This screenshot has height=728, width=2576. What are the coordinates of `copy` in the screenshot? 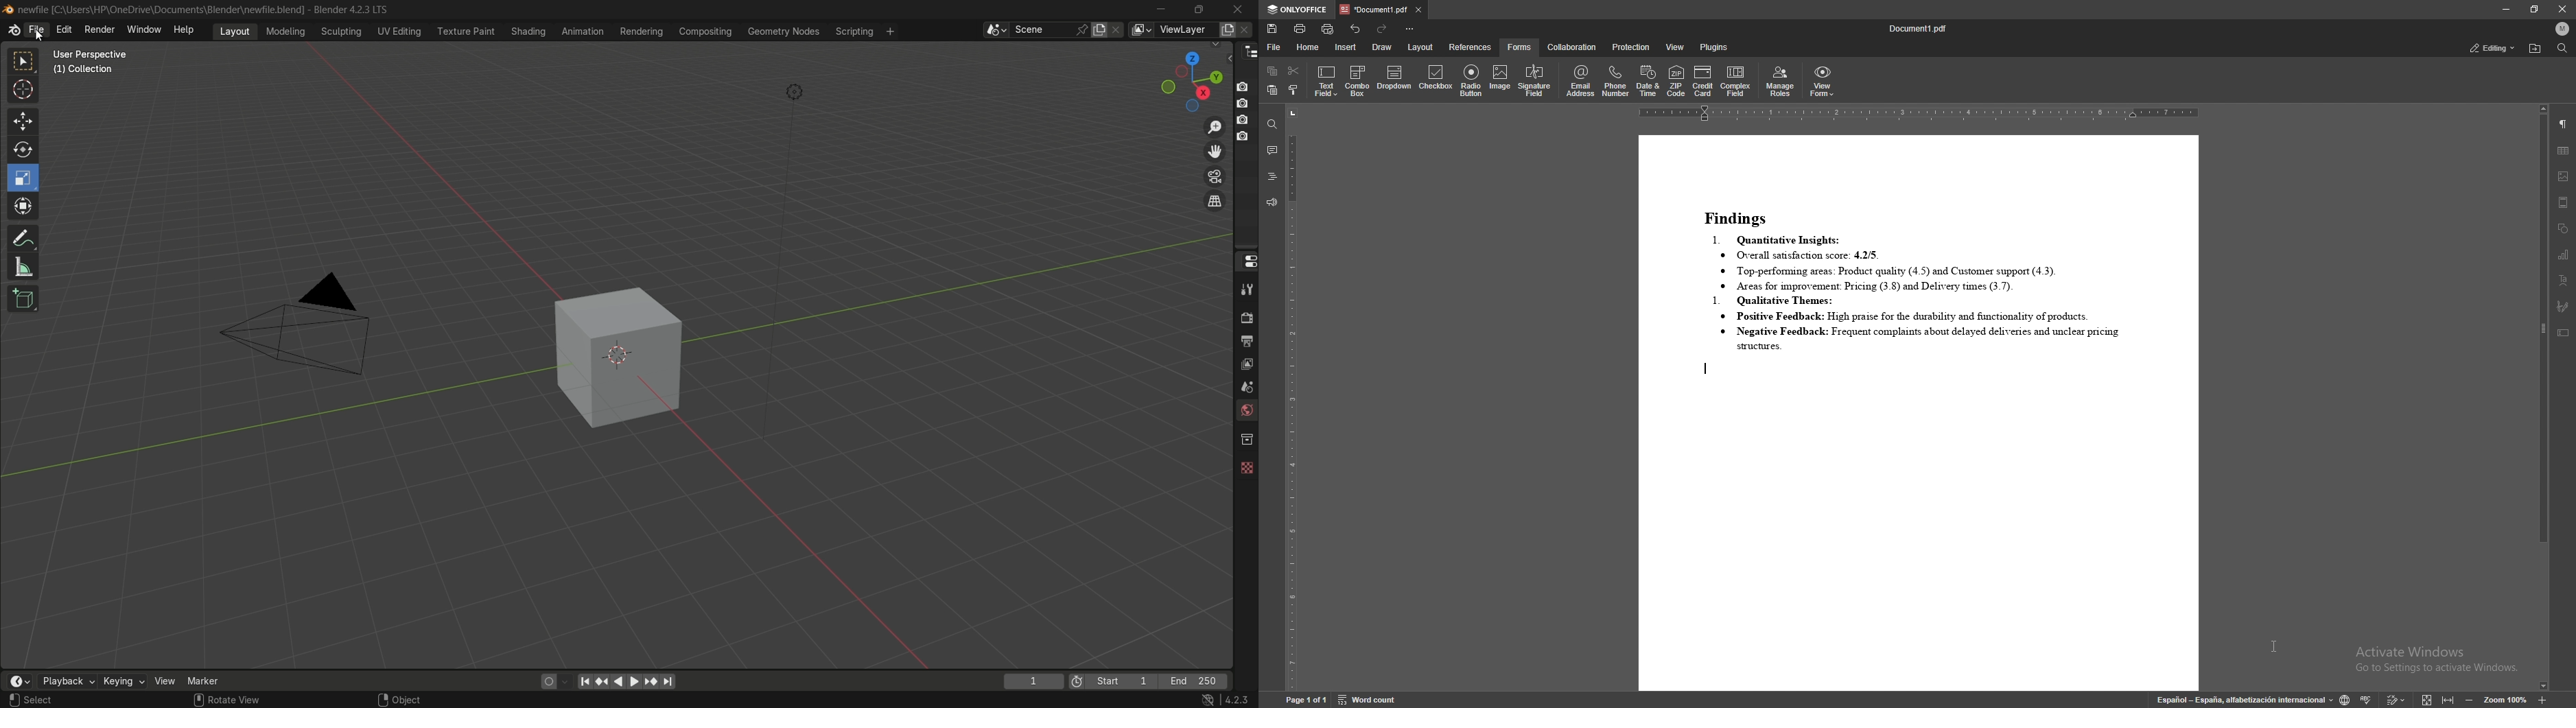 It's located at (1272, 71).